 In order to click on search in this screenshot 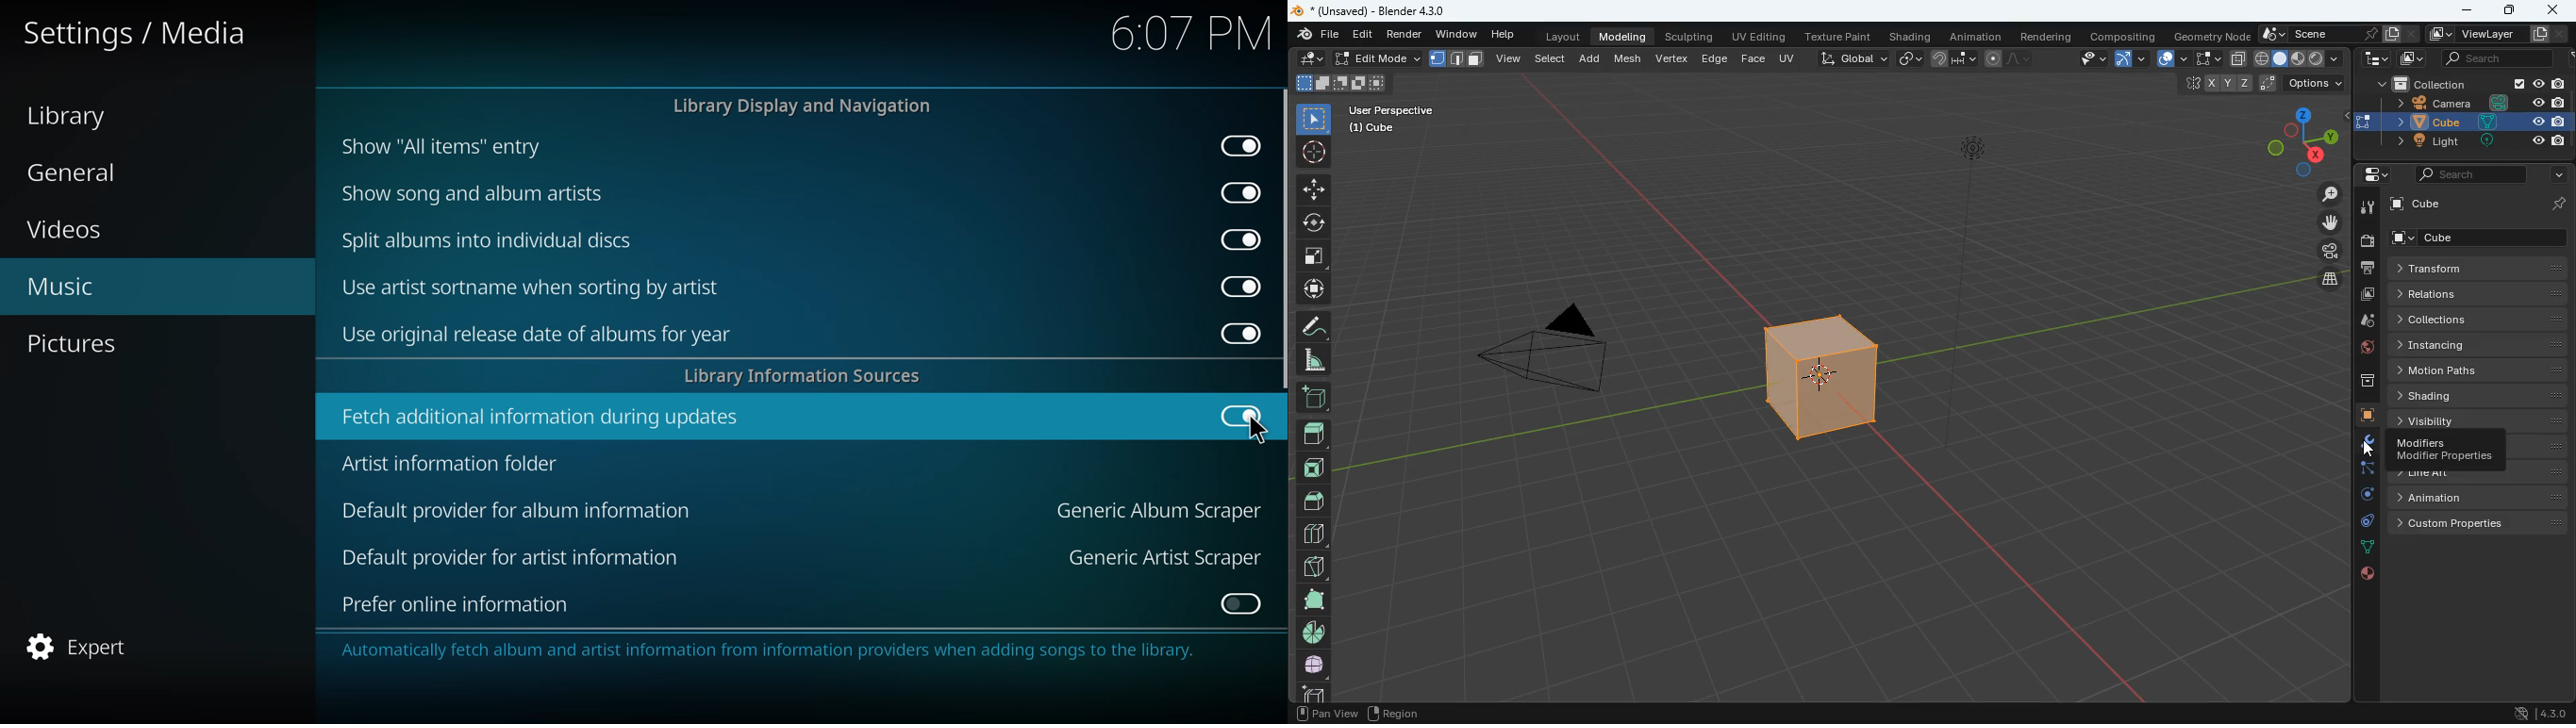, I will do `click(2467, 174)`.